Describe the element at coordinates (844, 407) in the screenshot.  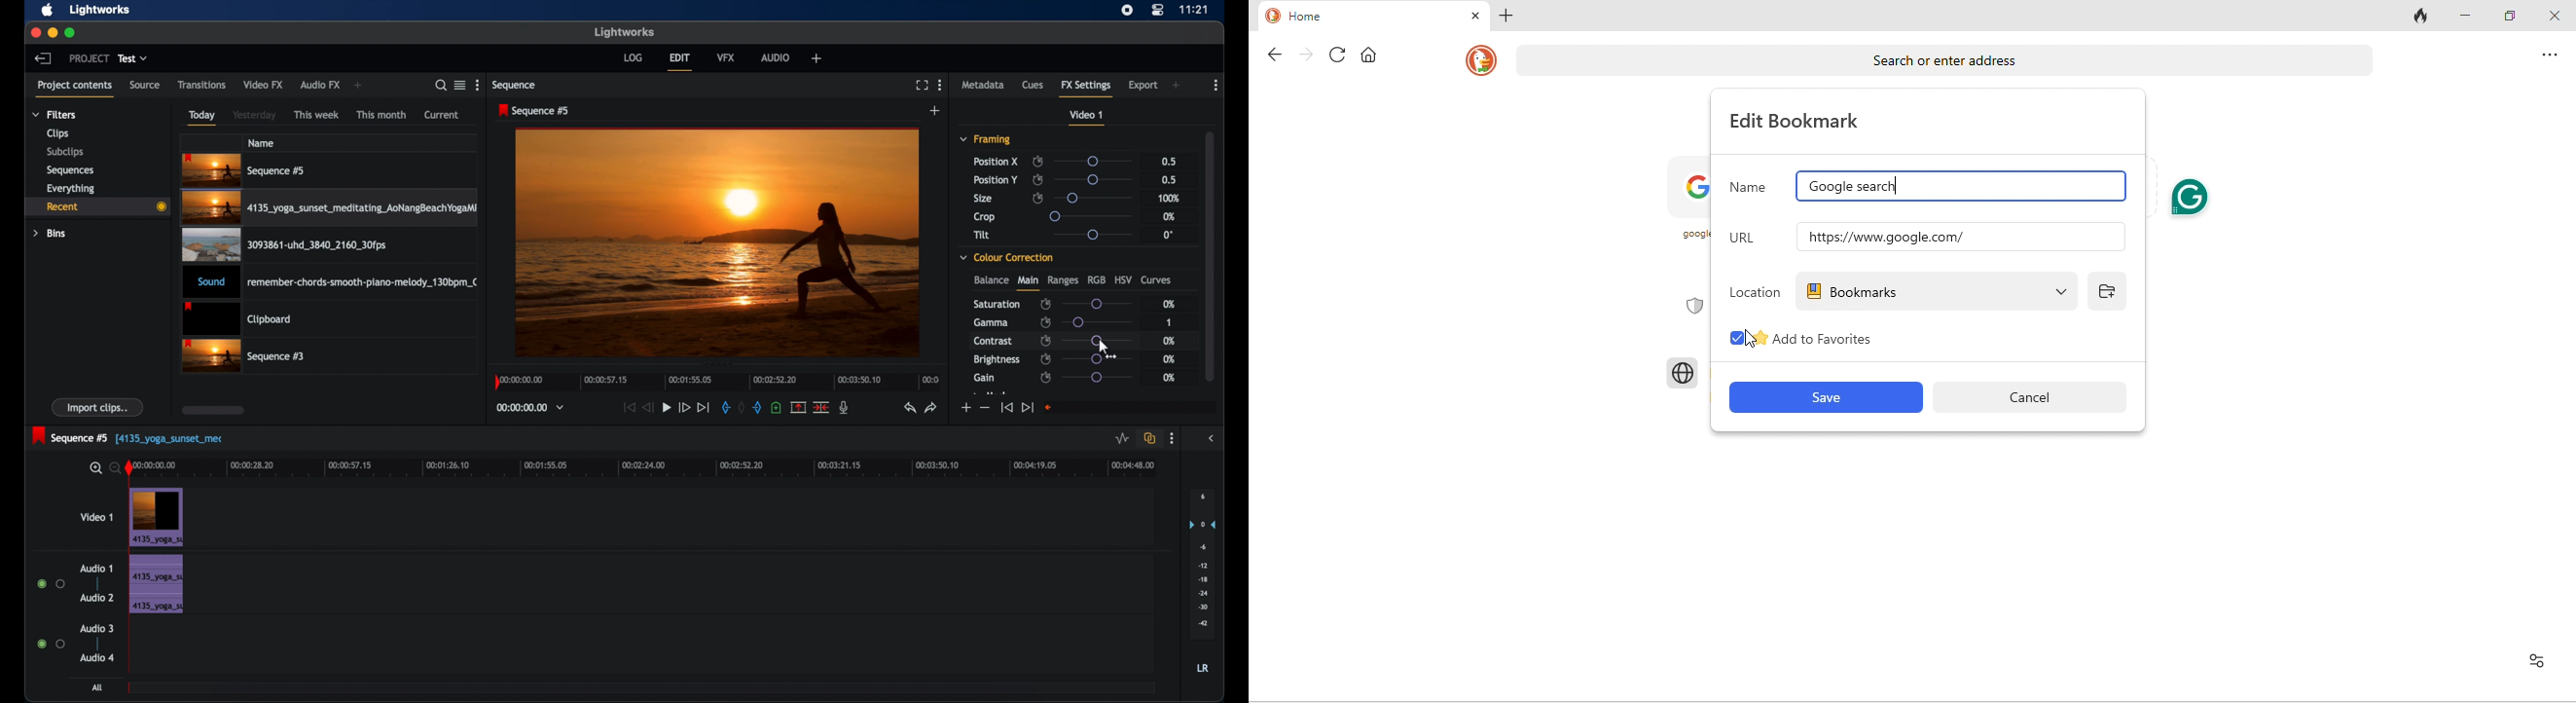
I see `mic` at that location.